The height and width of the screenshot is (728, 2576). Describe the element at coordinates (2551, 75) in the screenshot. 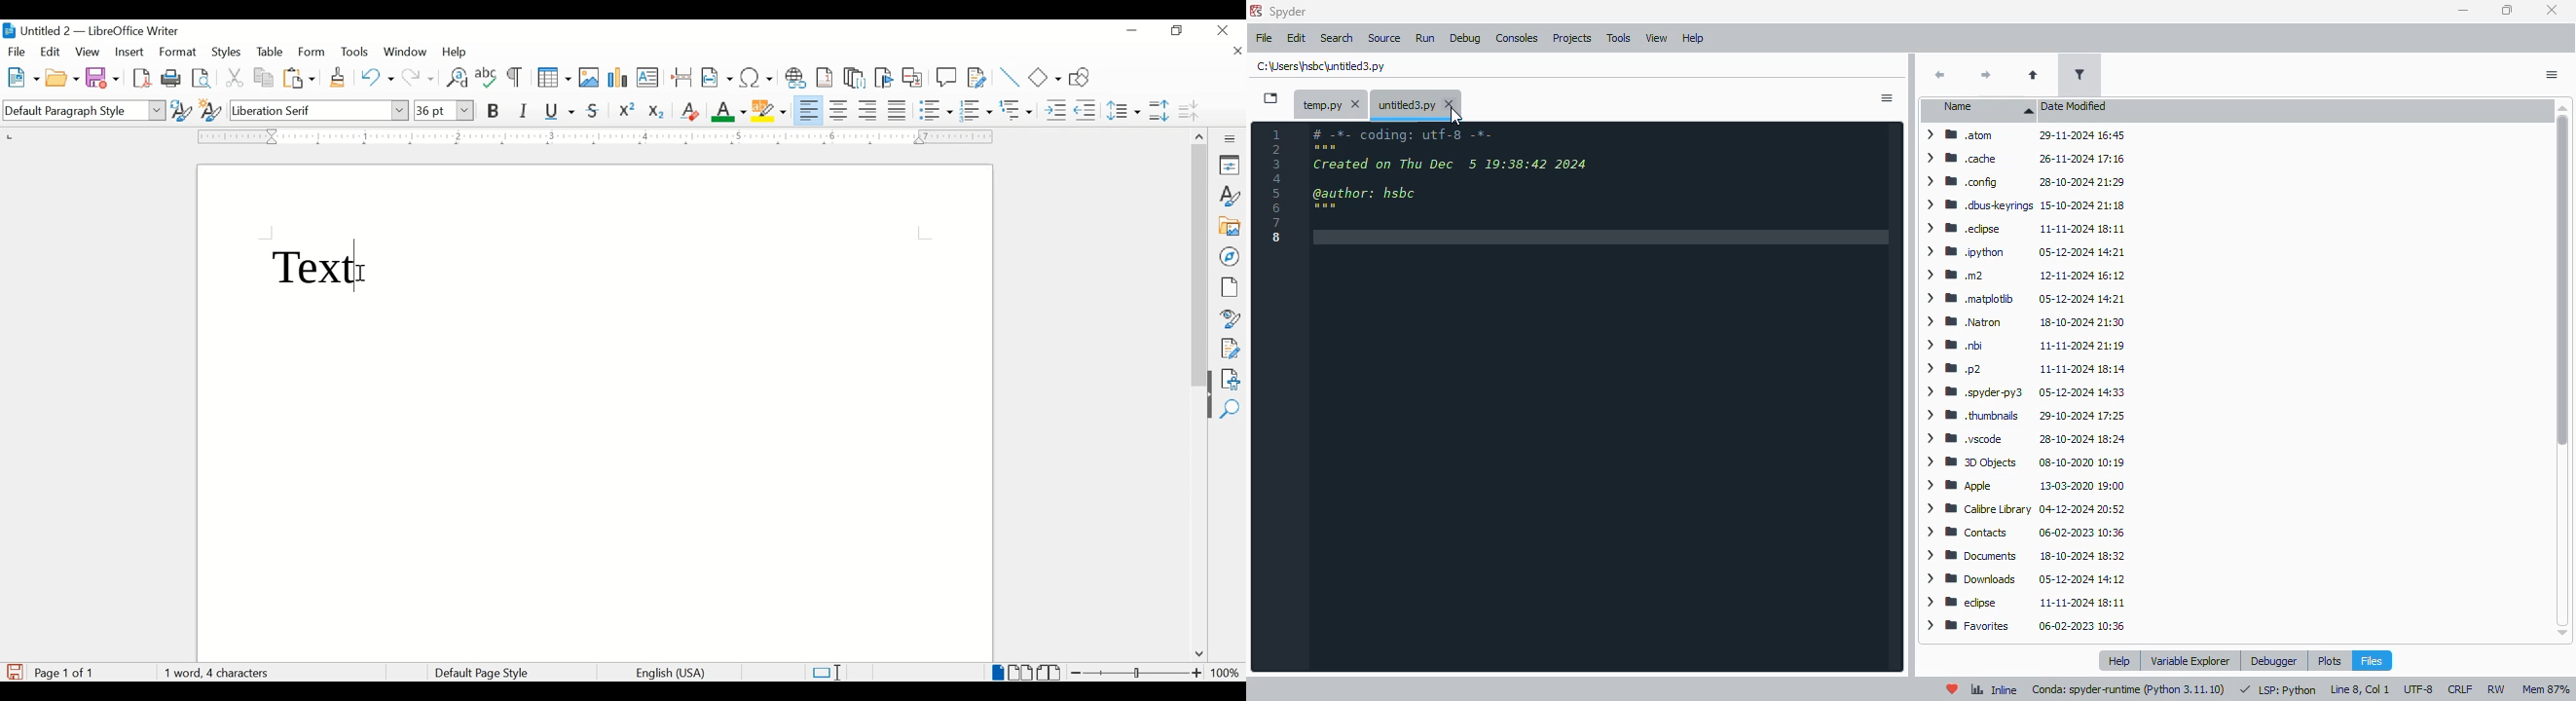

I see `options` at that location.